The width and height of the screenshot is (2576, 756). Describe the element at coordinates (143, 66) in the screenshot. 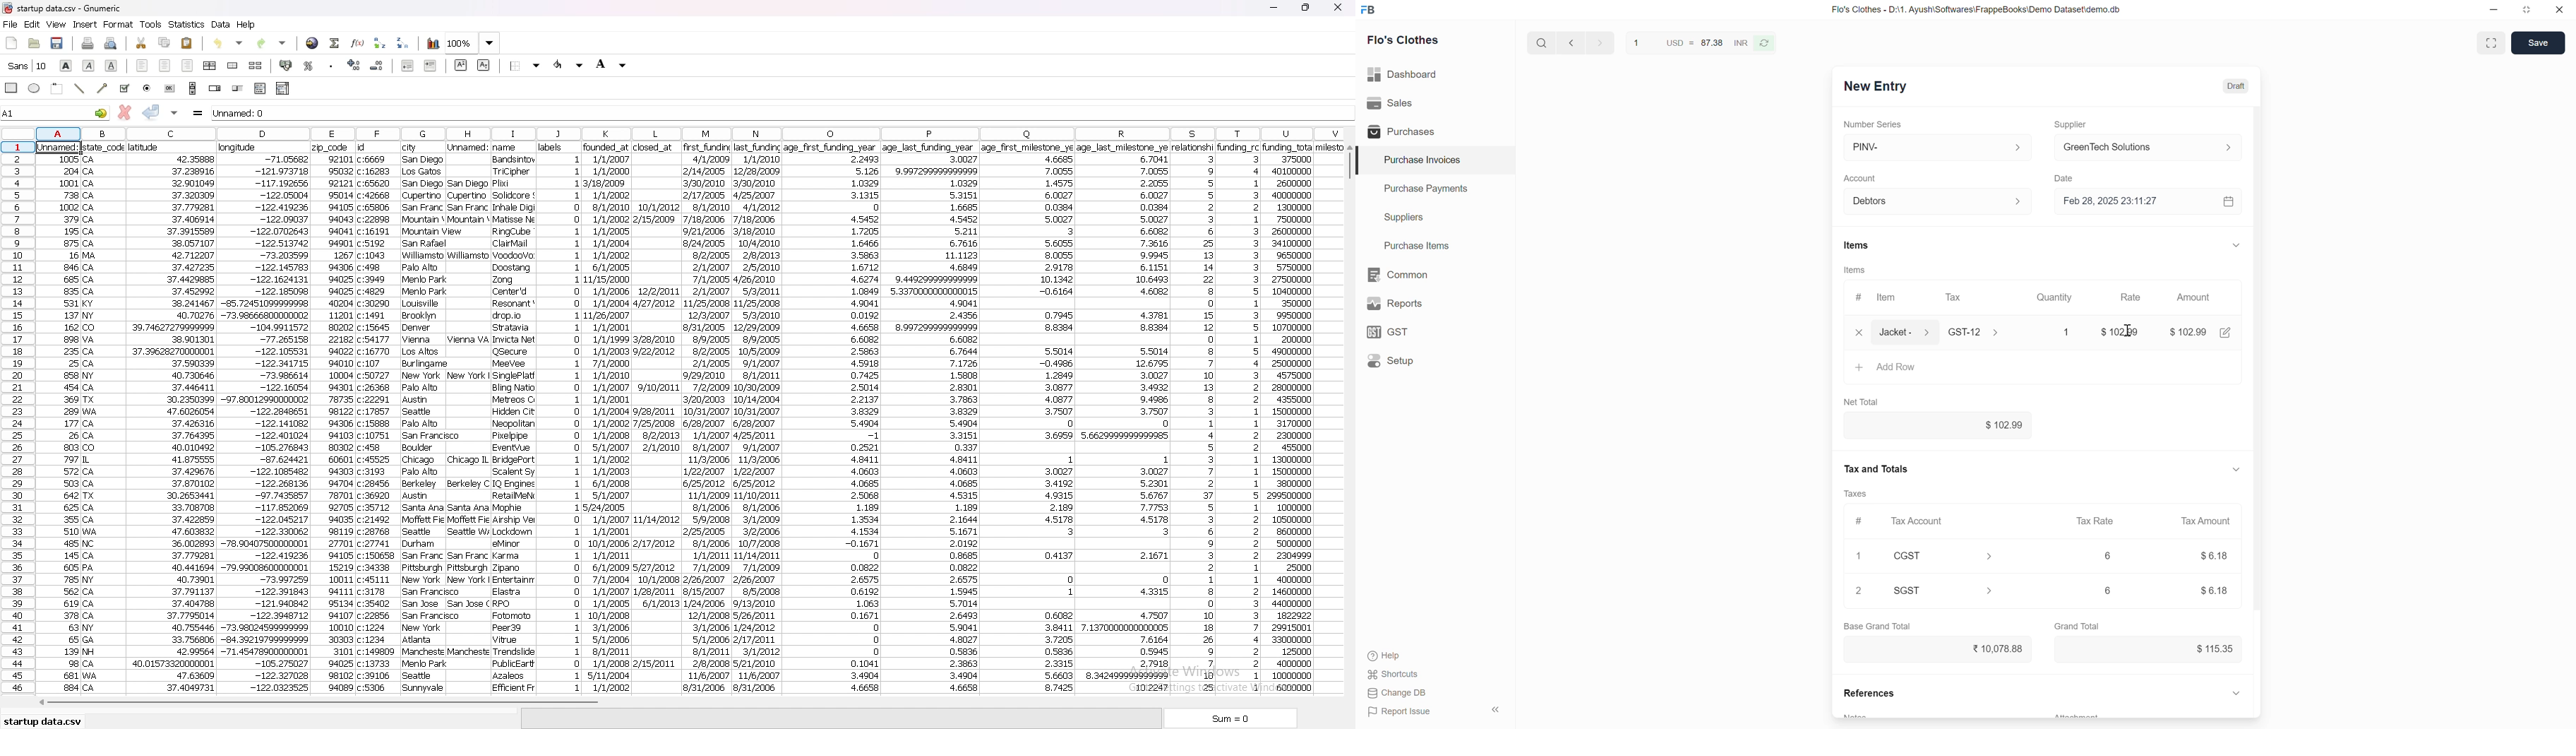

I see `left align` at that location.